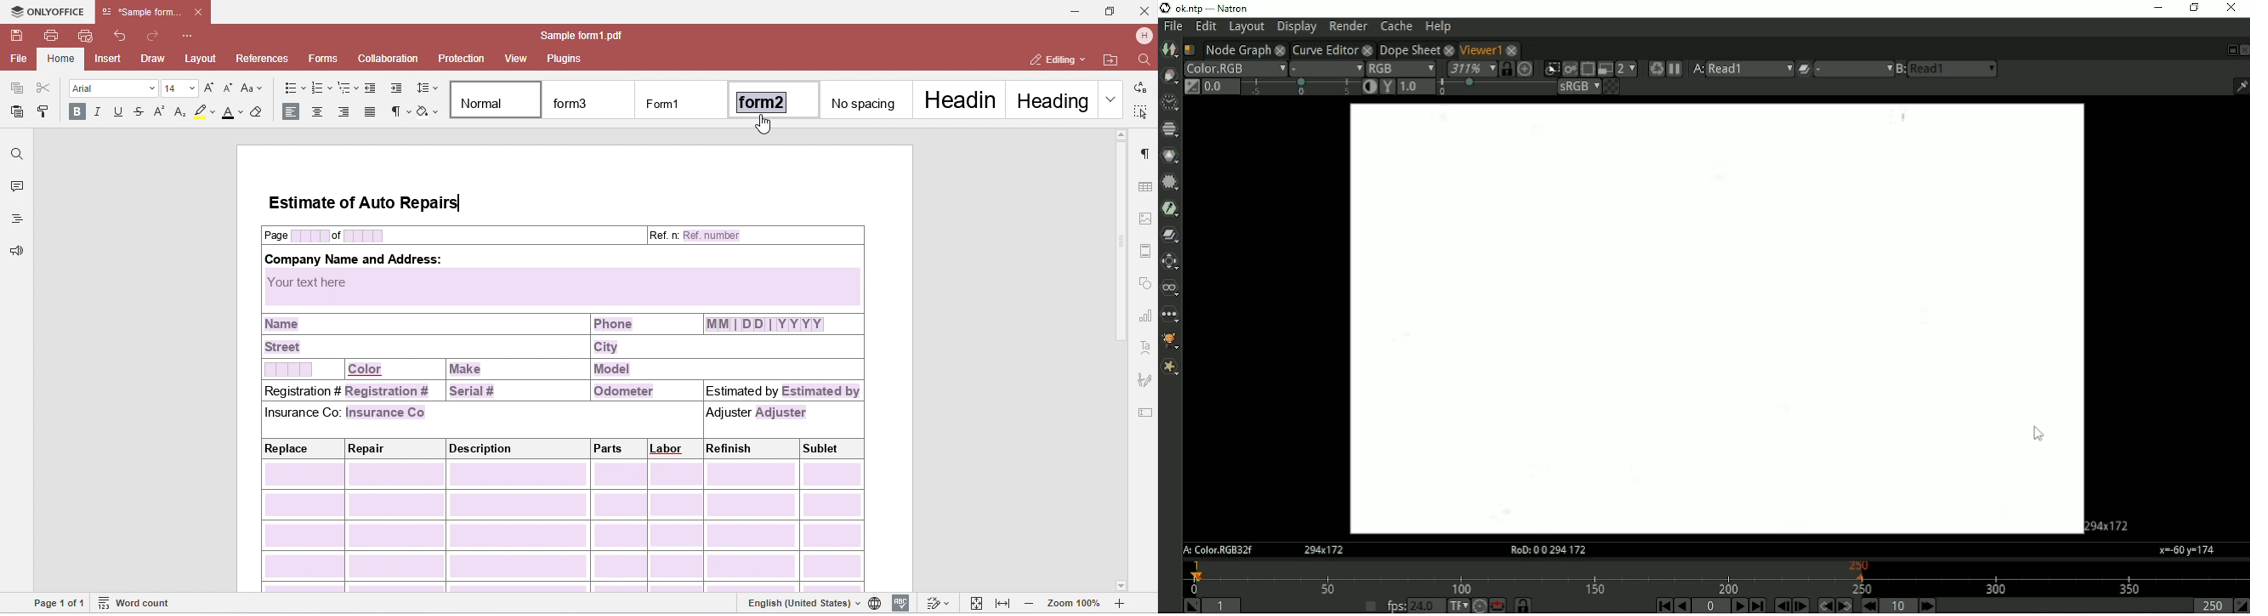 The image size is (2268, 616). Describe the element at coordinates (1191, 605) in the screenshot. I see `Set playback in point` at that location.